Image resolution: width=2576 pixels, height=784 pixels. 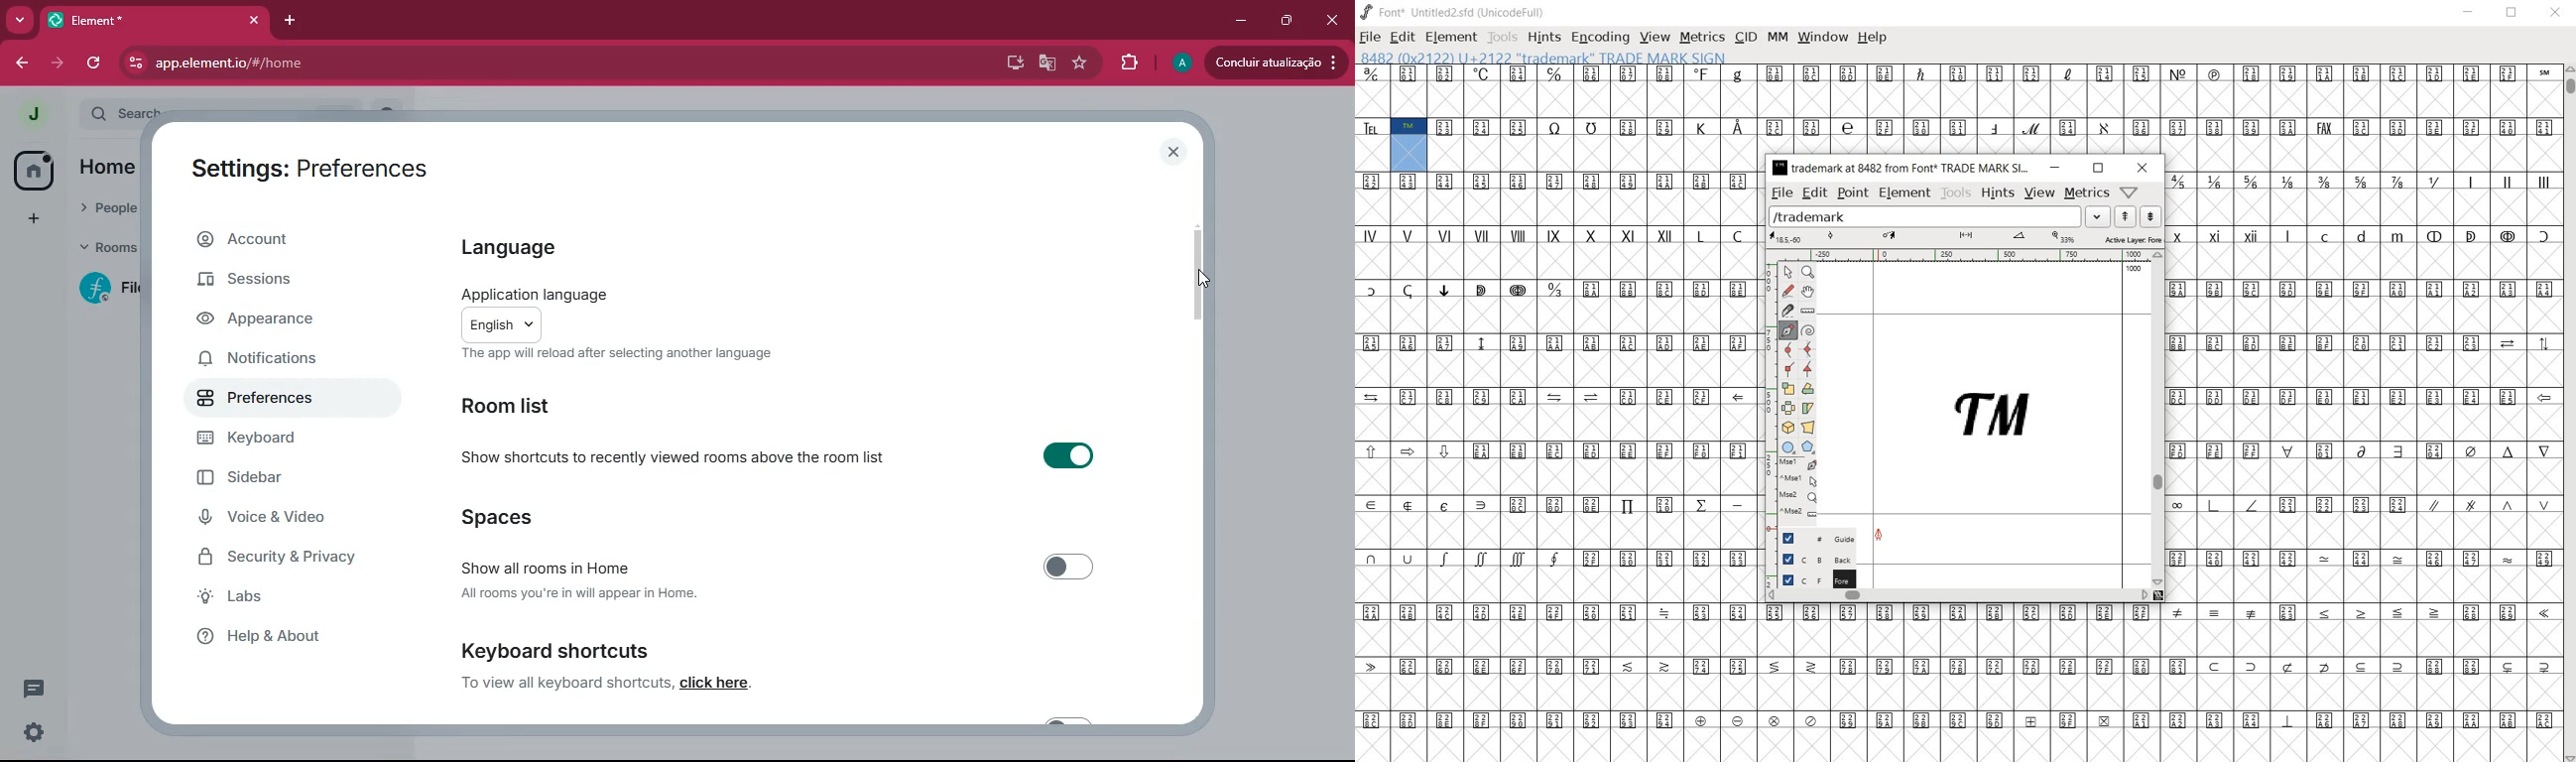 What do you see at coordinates (1452, 39) in the screenshot?
I see `ELEMENT` at bounding box center [1452, 39].